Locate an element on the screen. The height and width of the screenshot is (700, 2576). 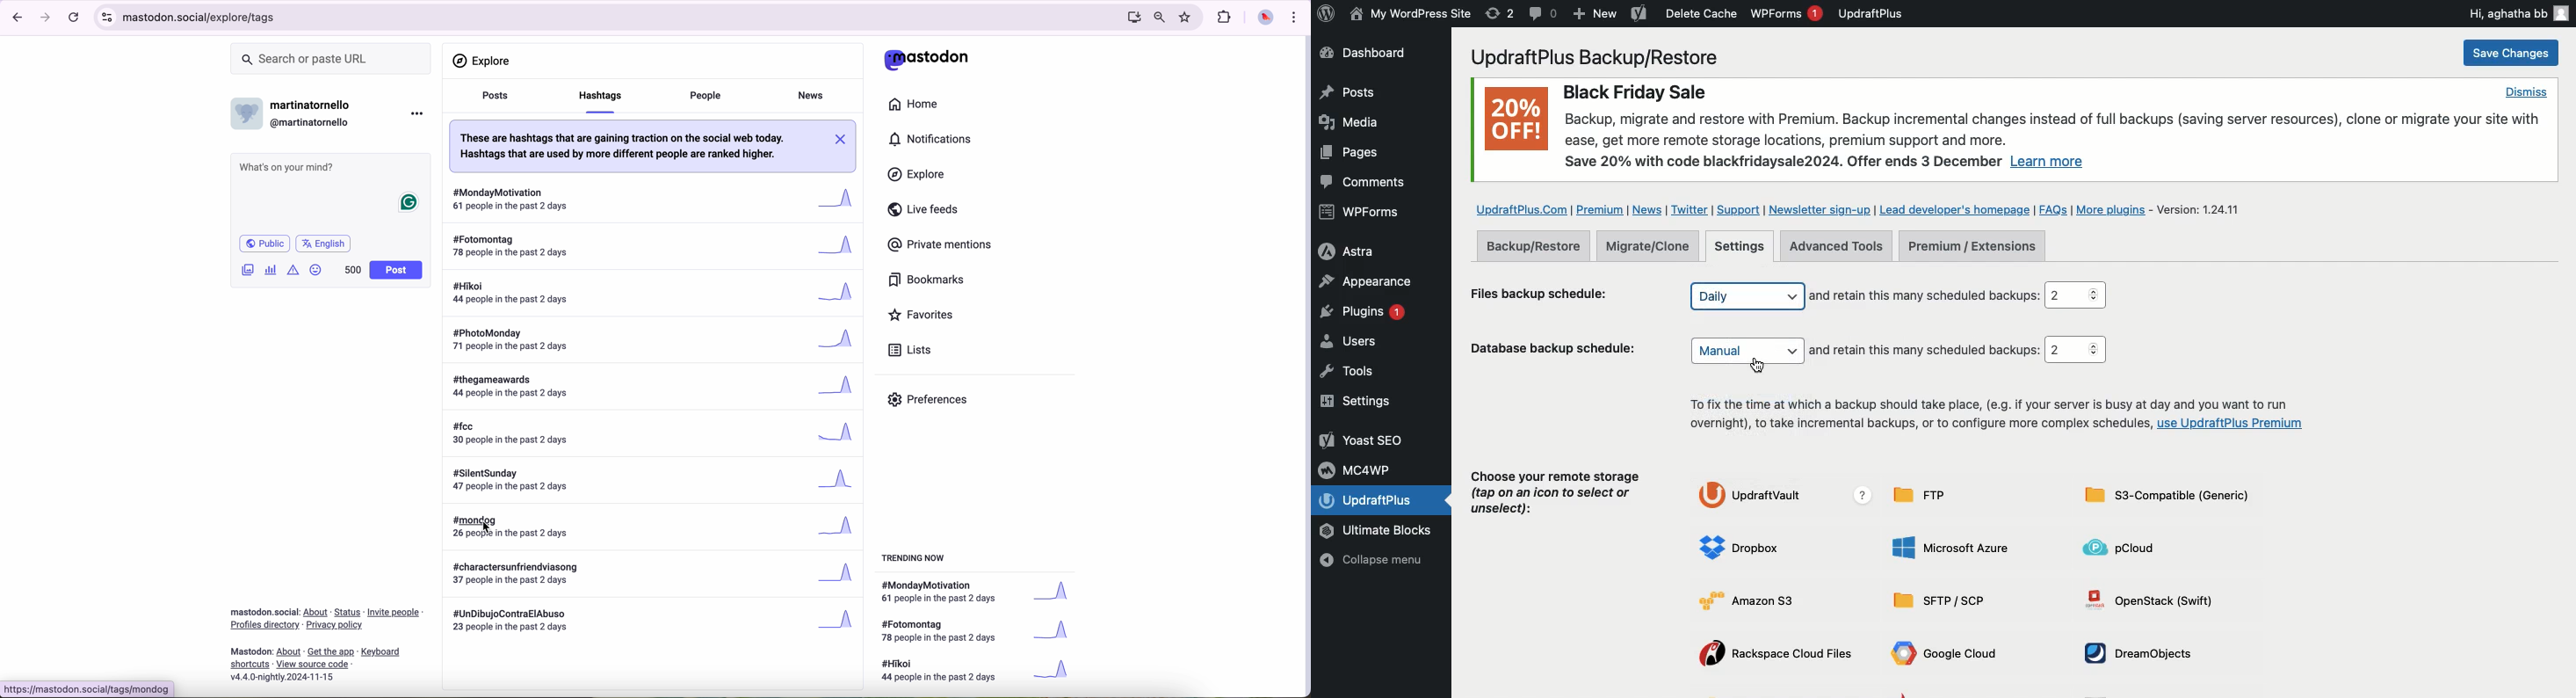
post is located at coordinates (397, 270).